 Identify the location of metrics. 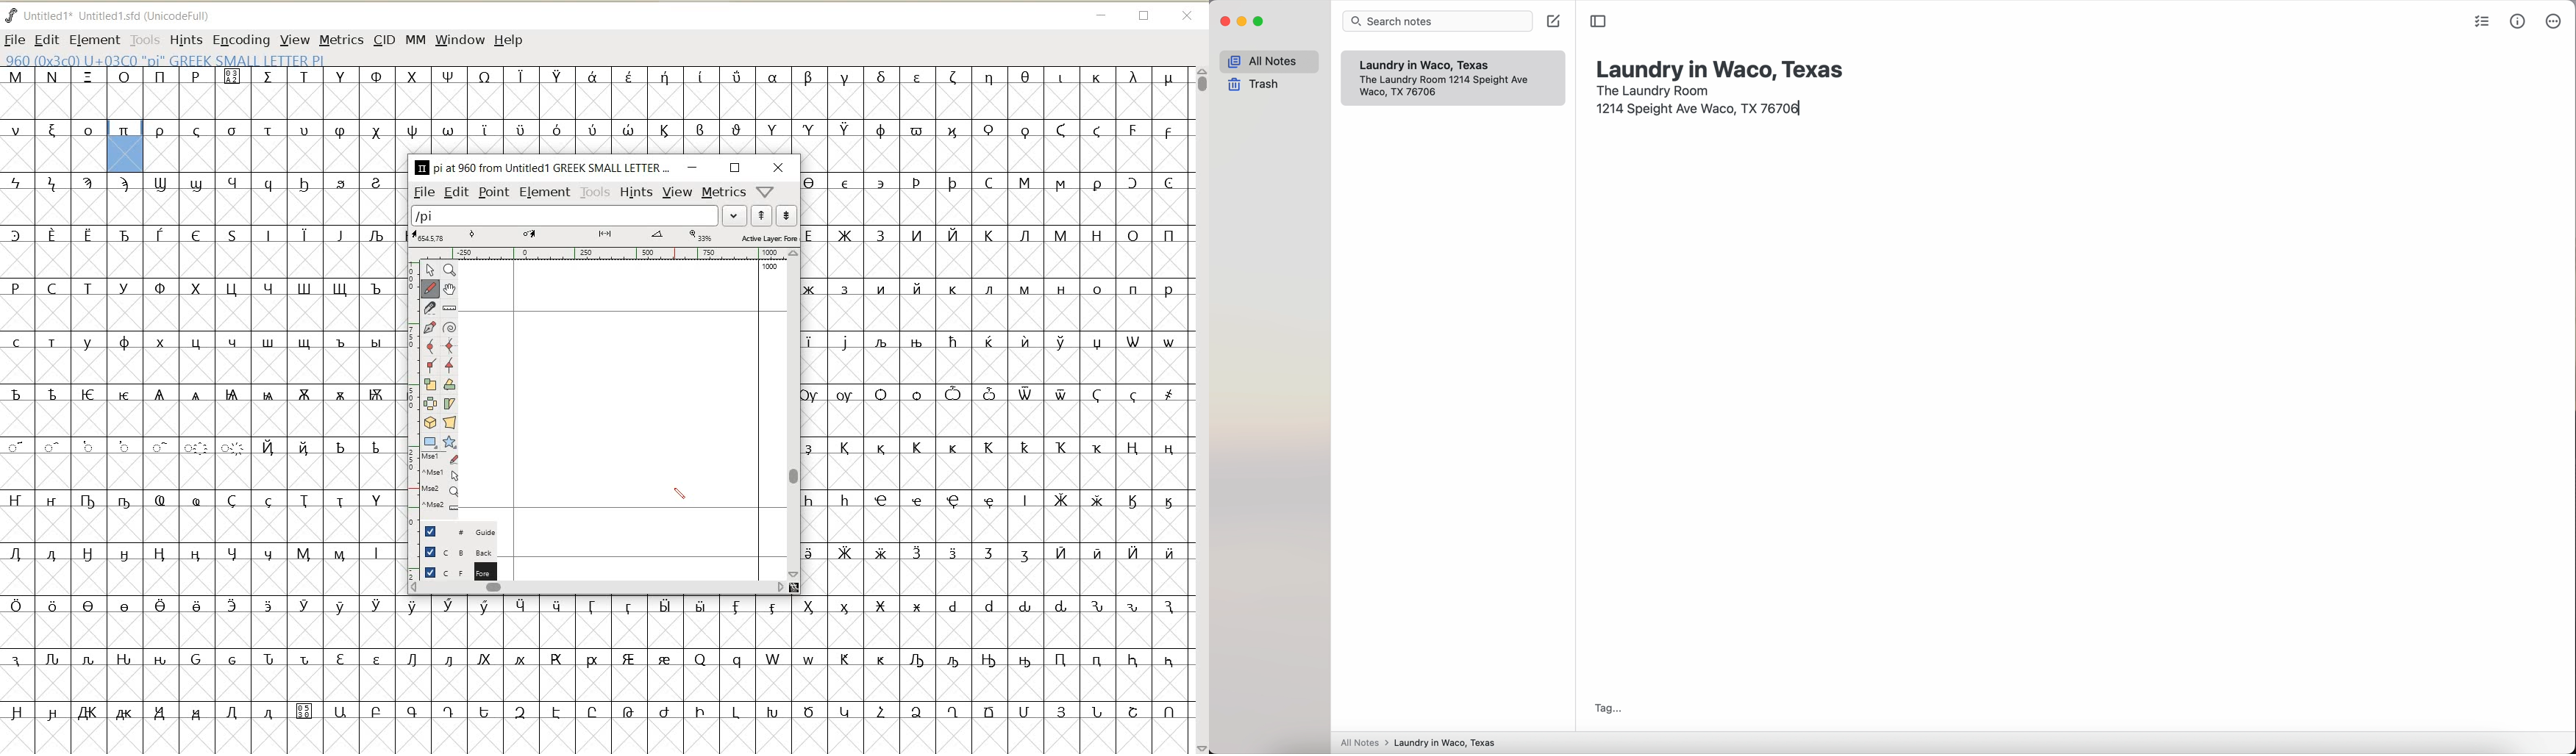
(724, 193).